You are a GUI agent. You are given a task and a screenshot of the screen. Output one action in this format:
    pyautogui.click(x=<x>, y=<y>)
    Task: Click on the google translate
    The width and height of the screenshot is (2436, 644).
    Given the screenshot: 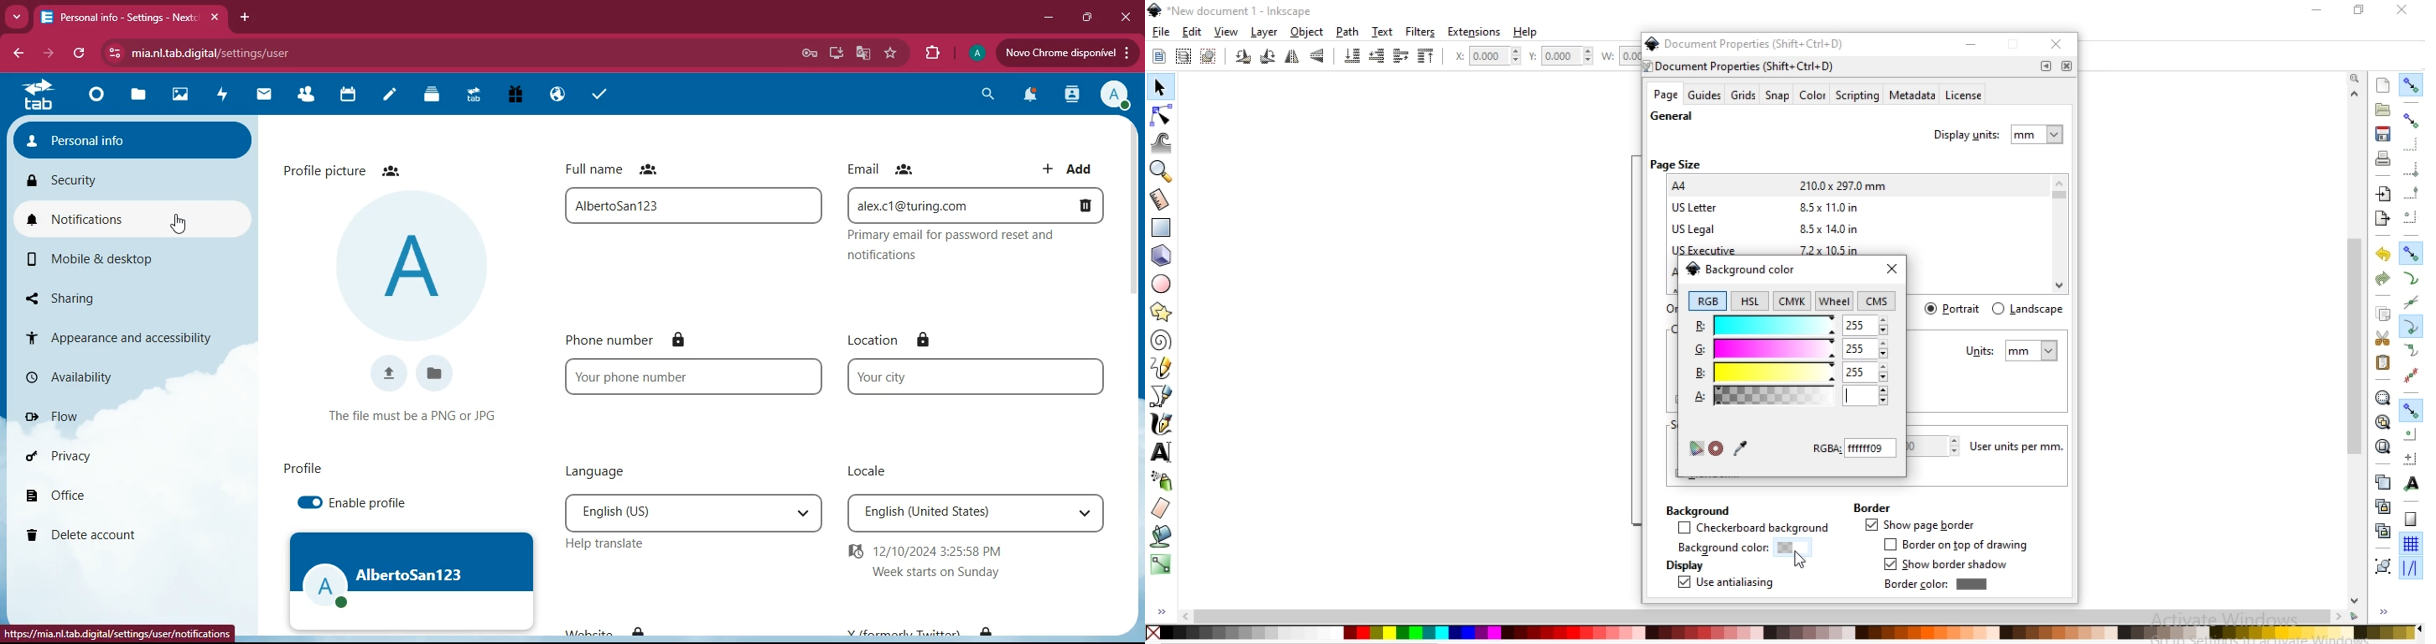 What is the action you would take?
    pyautogui.click(x=864, y=52)
    